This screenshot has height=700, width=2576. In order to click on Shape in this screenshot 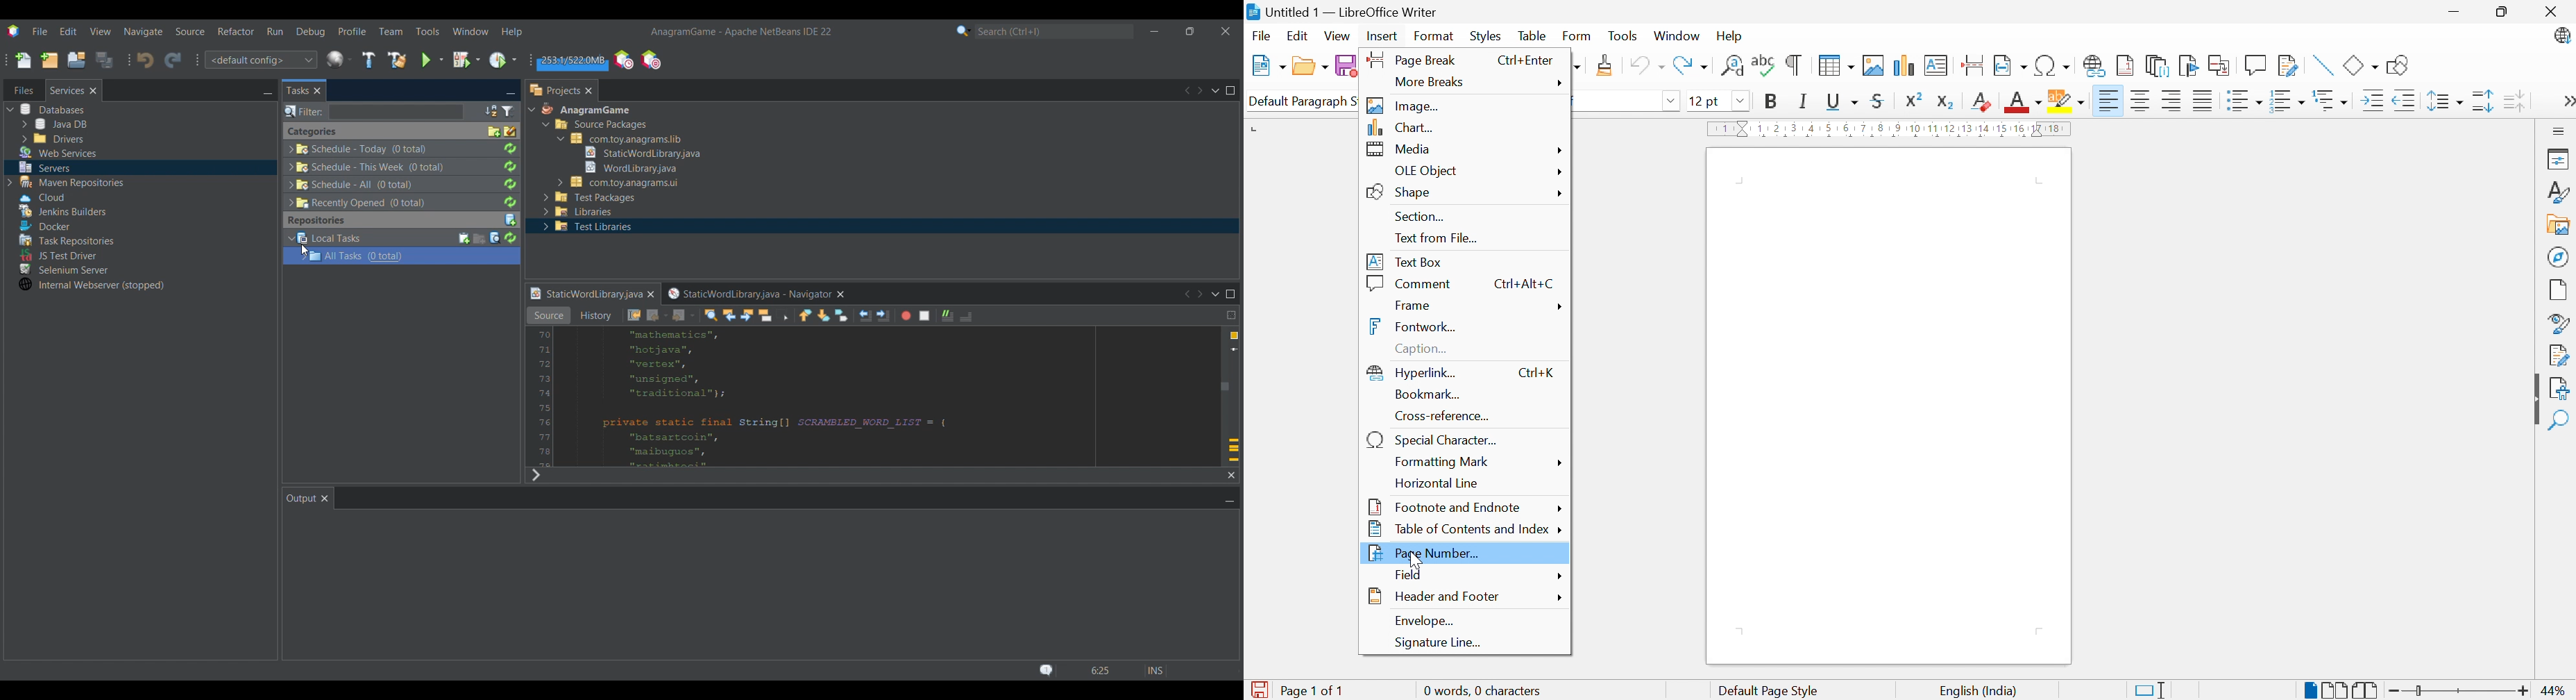, I will do `click(1402, 192)`.